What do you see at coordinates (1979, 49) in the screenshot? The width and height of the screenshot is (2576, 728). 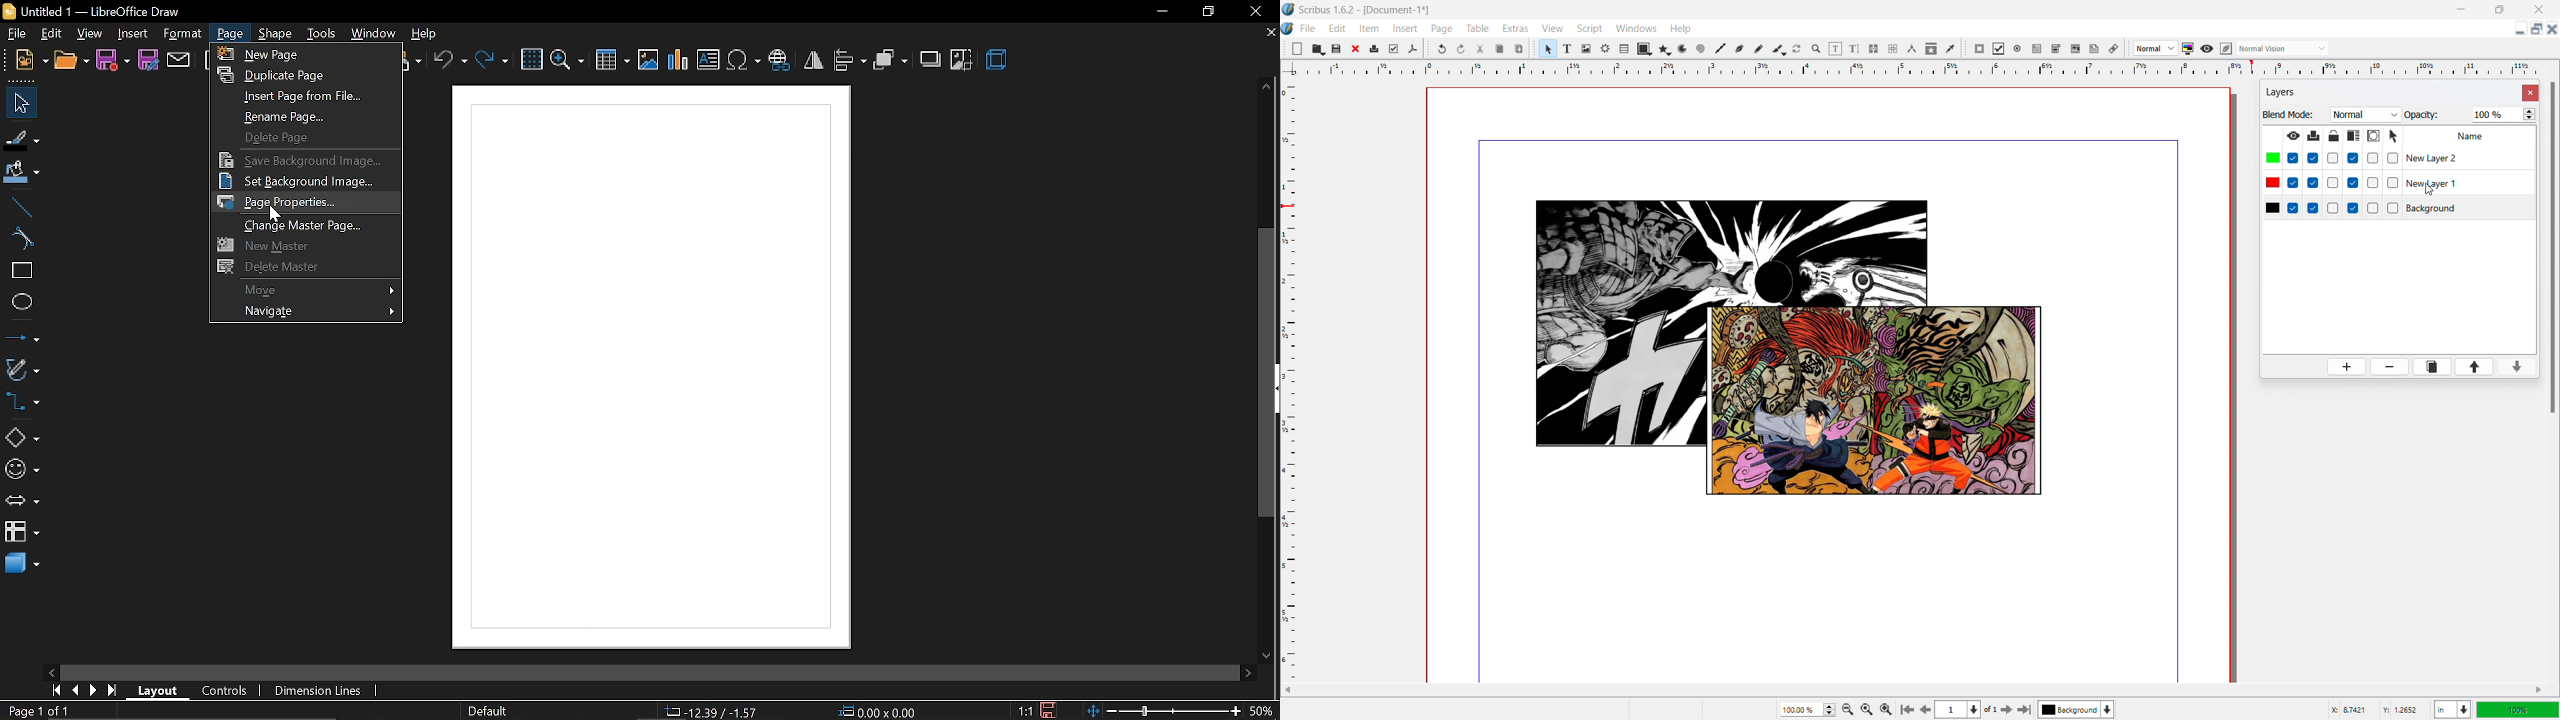 I see `pdf push button` at bounding box center [1979, 49].